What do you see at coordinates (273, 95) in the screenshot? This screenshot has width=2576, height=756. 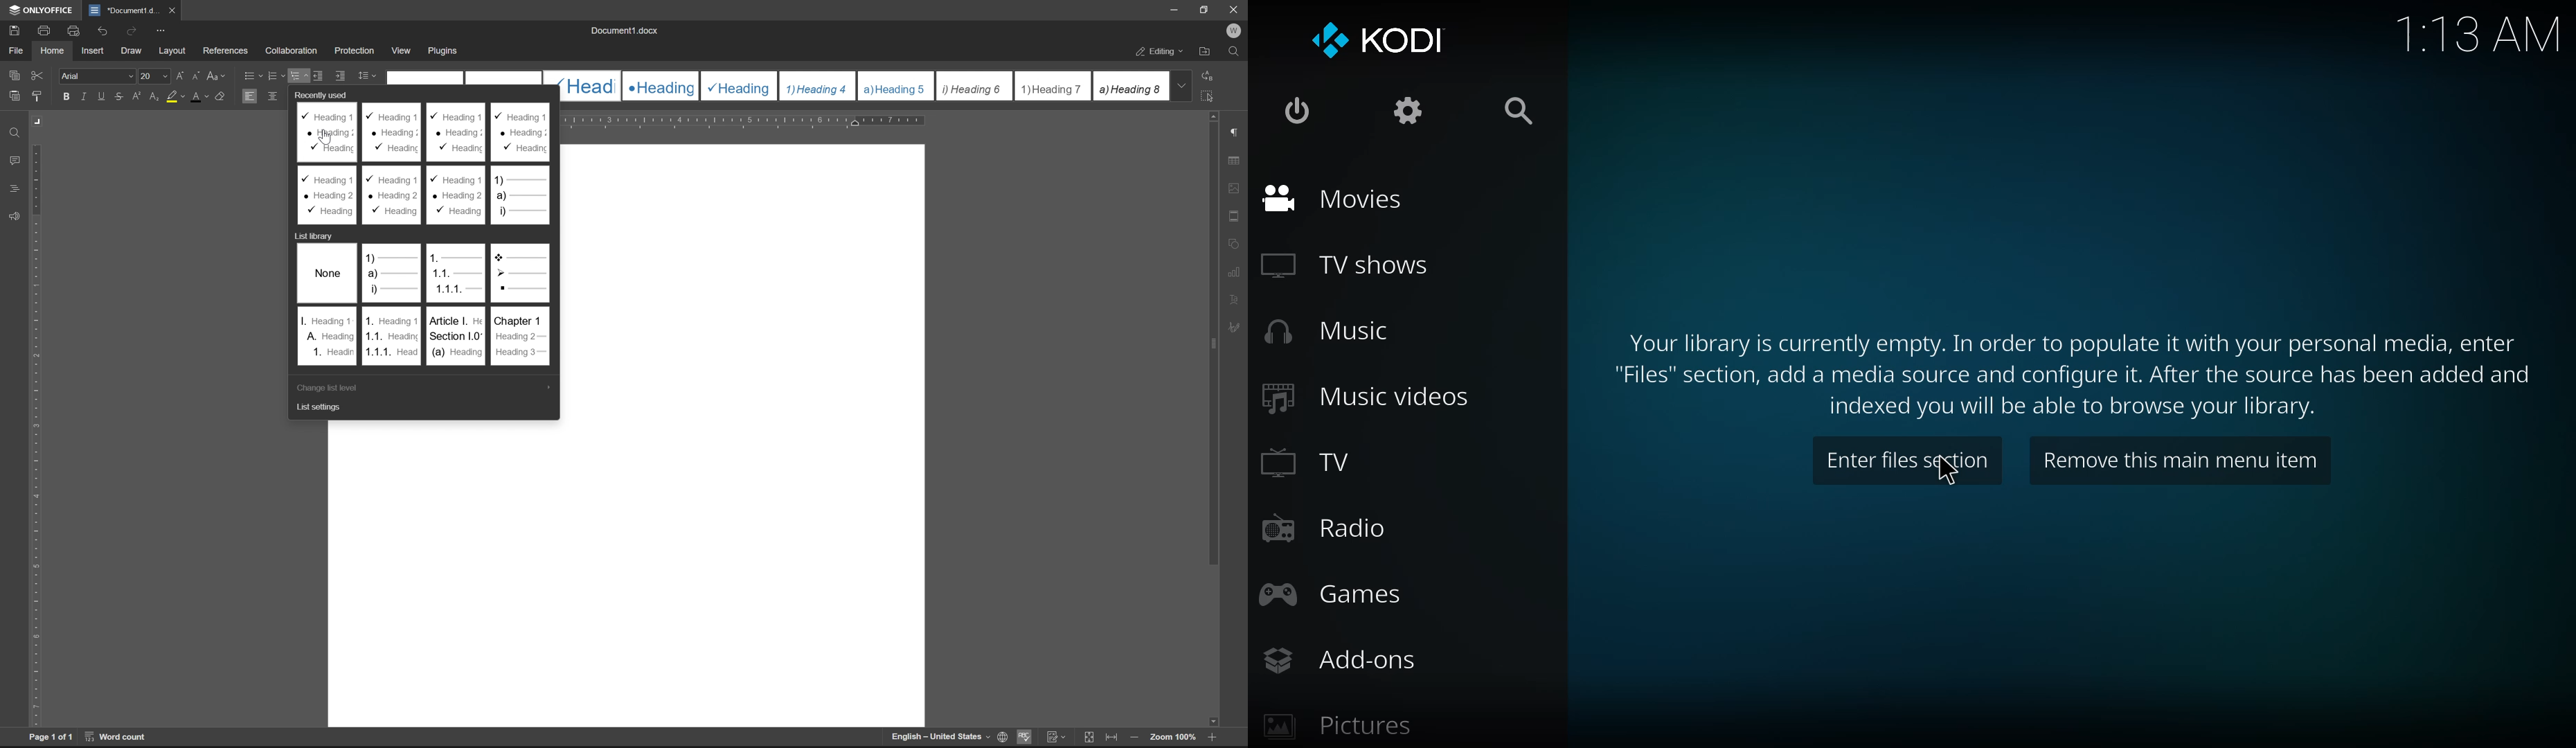 I see `align center` at bounding box center [273, 95].